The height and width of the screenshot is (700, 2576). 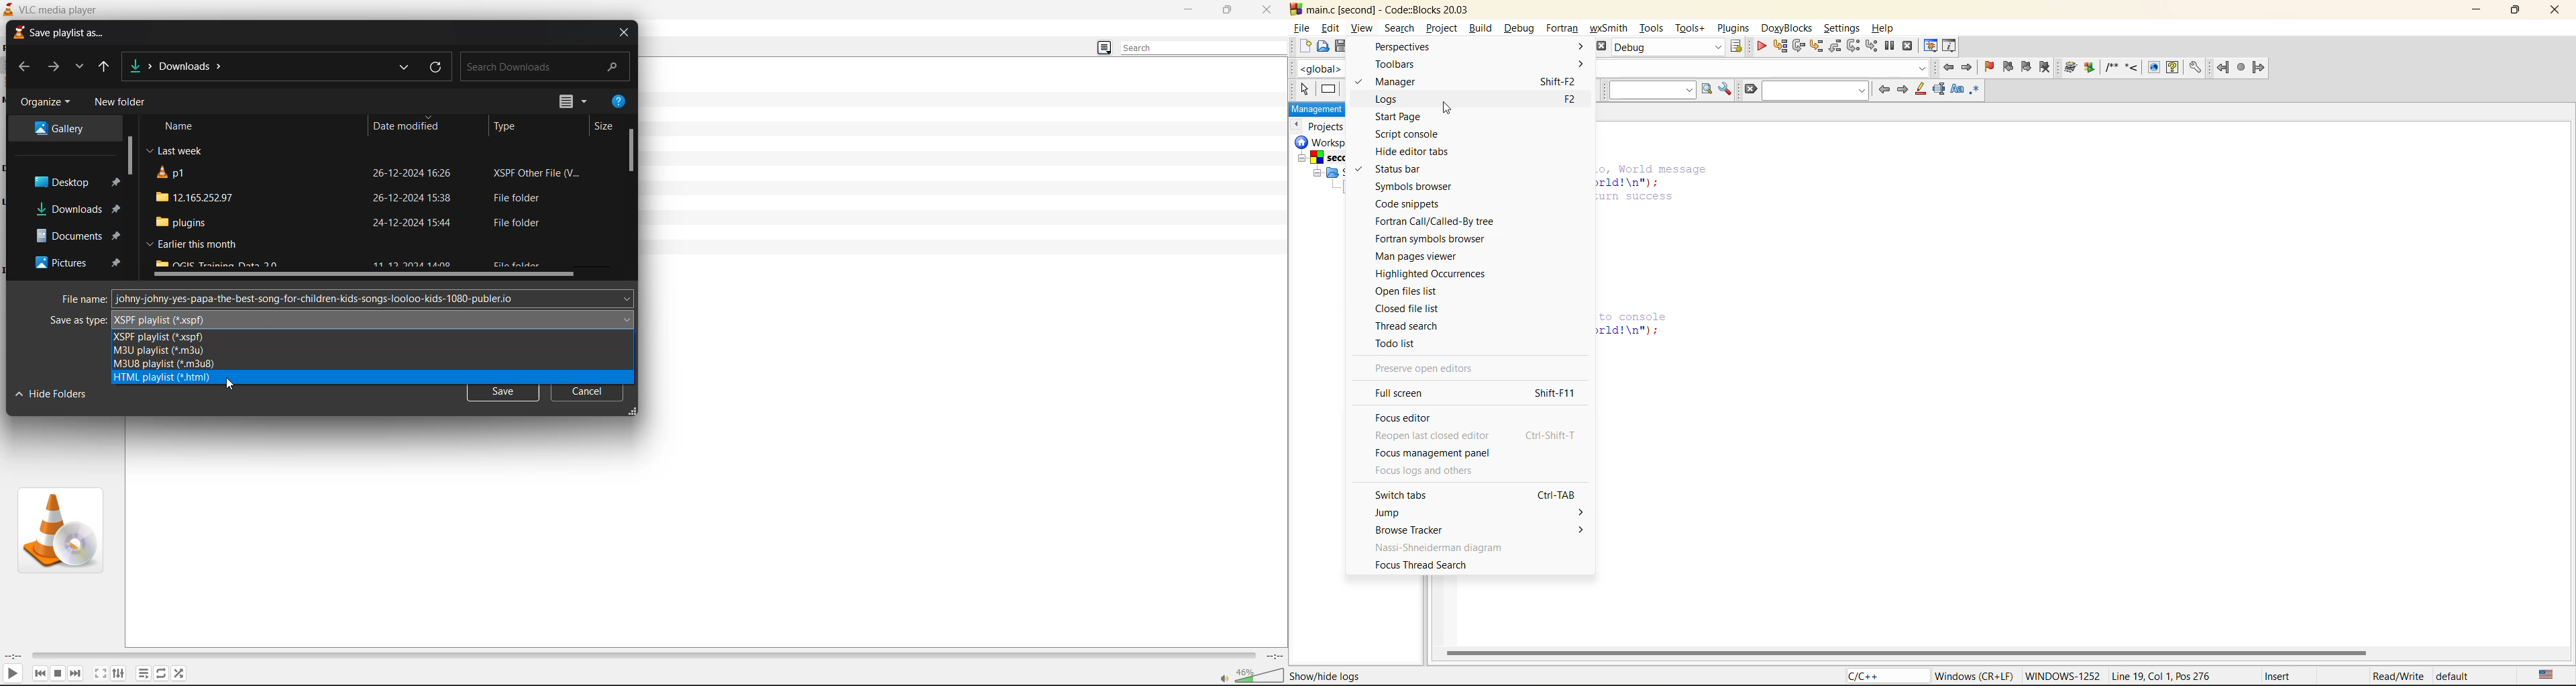 I want to click on thumbnail, so click(x=59, y=530).